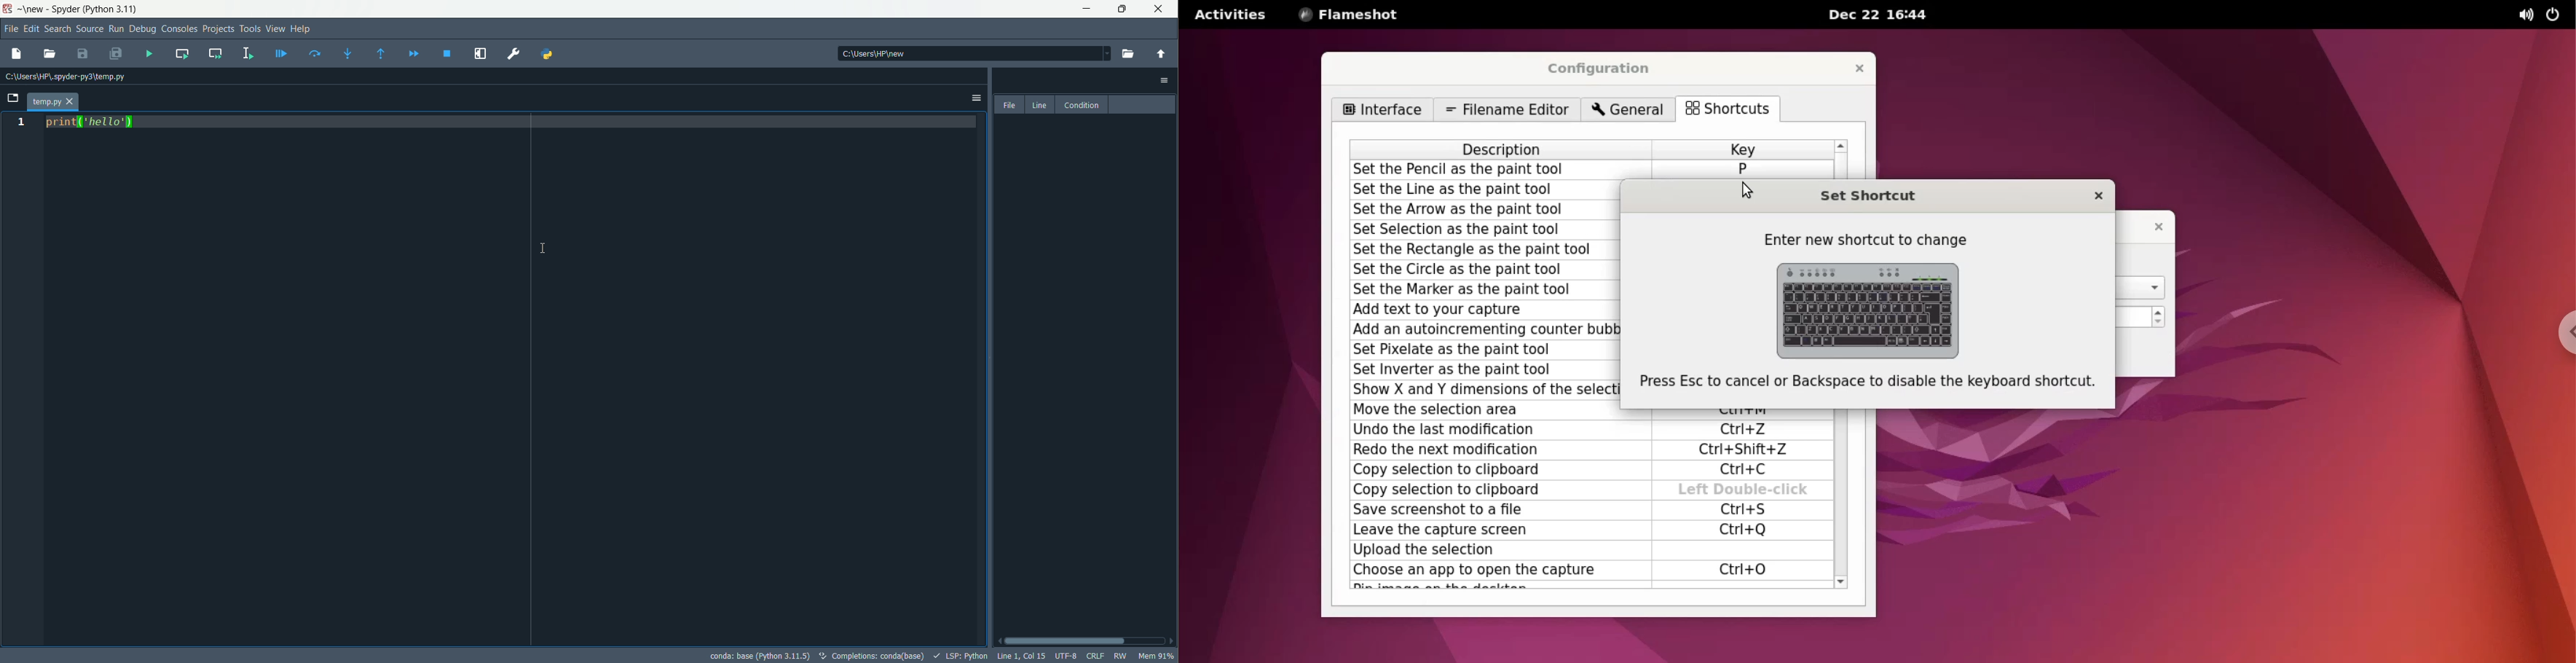 This screenshot has height=672, width=2576. I want to click on more options, so click(975, 98).